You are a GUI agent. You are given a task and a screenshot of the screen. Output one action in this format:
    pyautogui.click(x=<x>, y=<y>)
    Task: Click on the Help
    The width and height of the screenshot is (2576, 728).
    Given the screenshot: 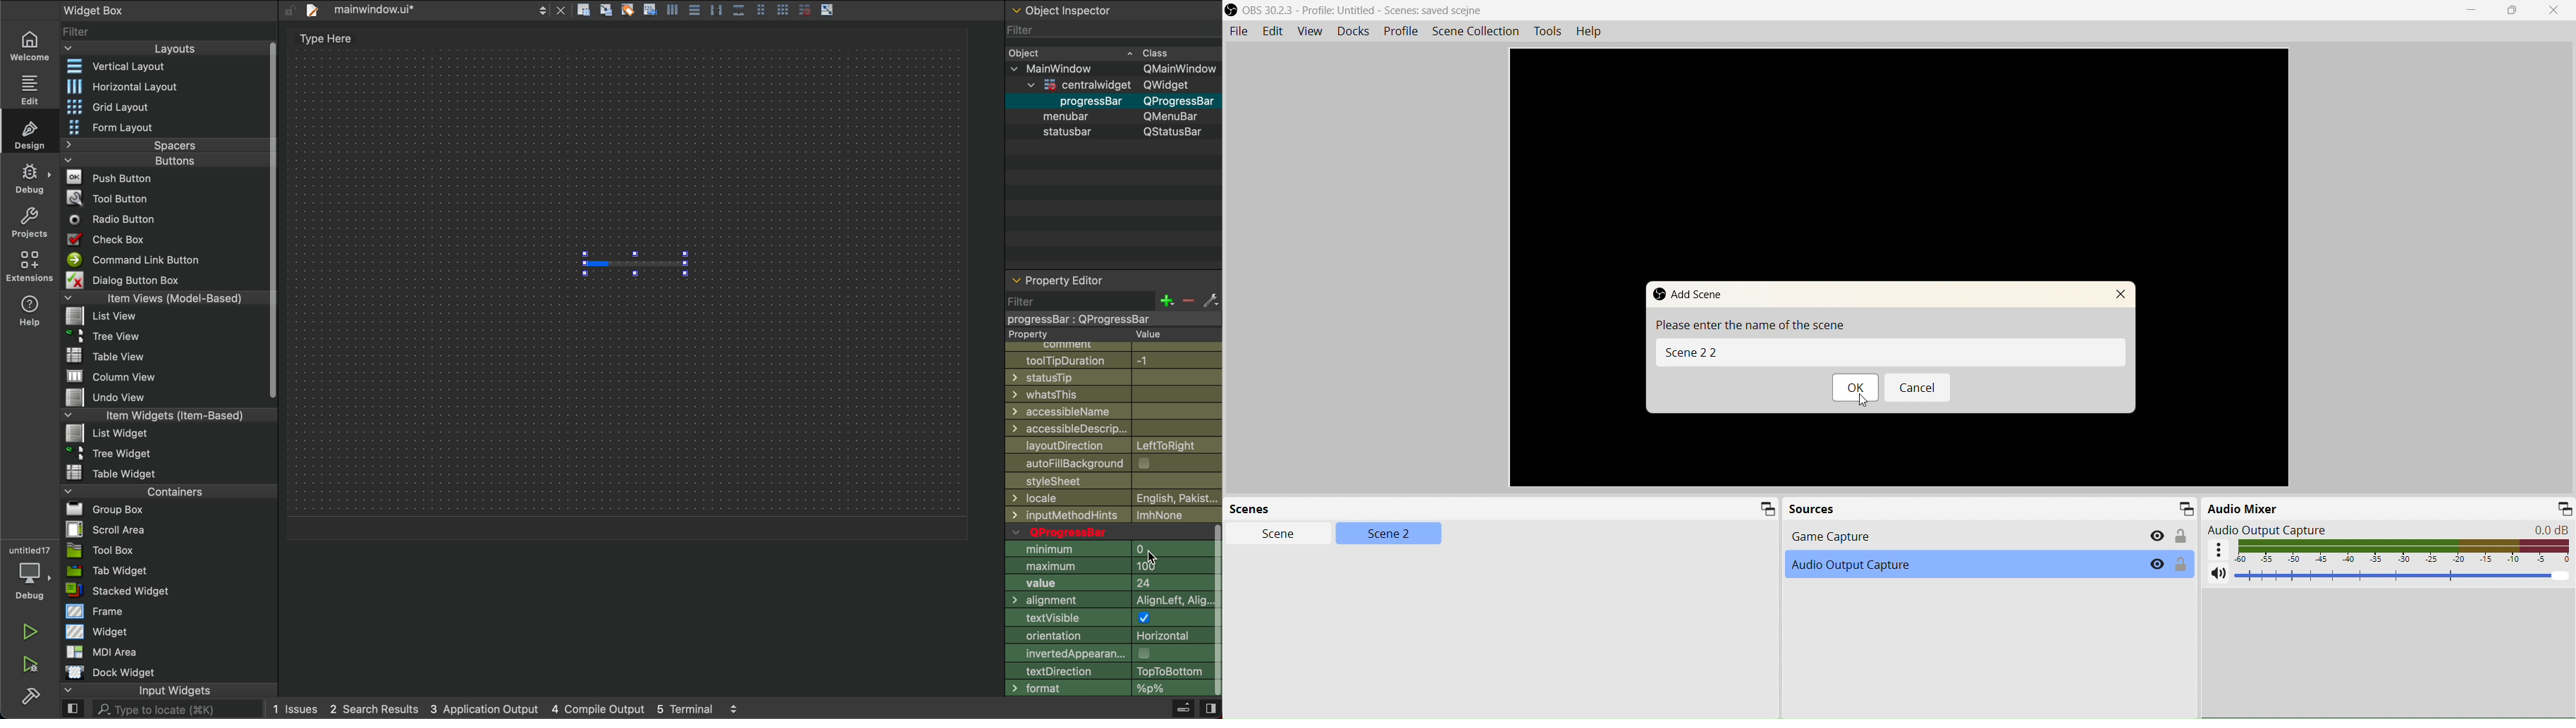 What is the action you would take?
    pyautogui.click(x=1589, y=30)
    